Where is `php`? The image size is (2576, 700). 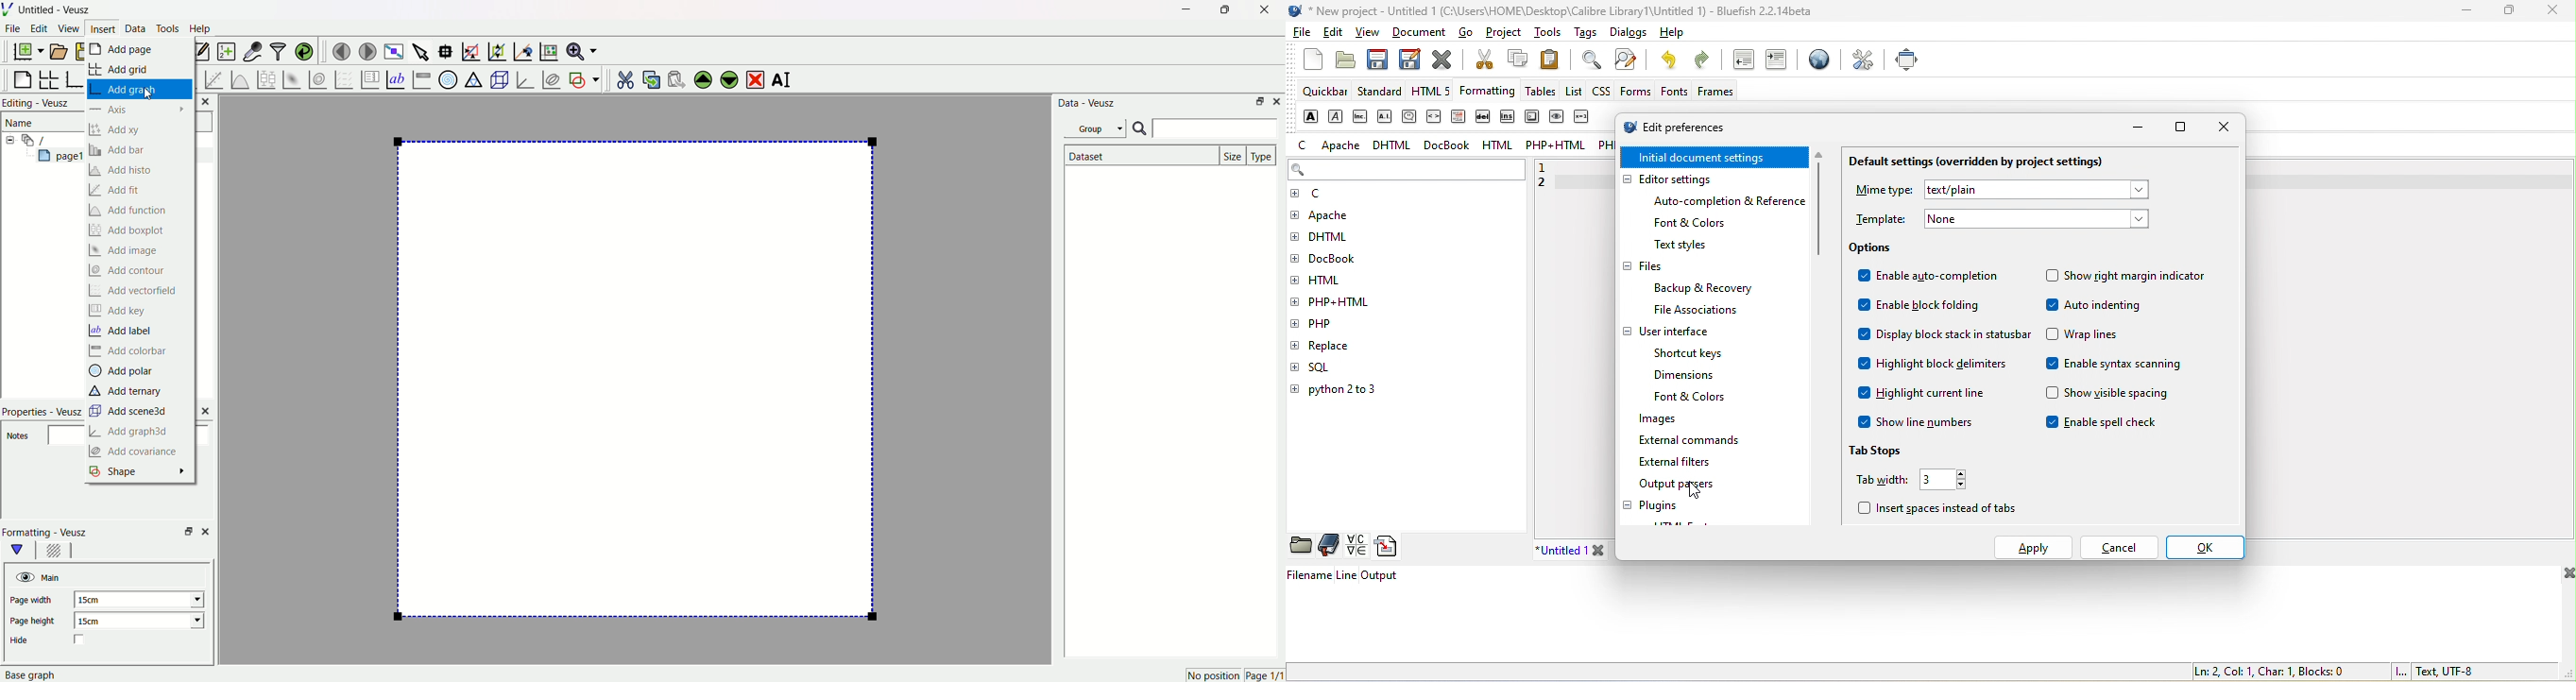 php is located at coordinates (1332, 322).